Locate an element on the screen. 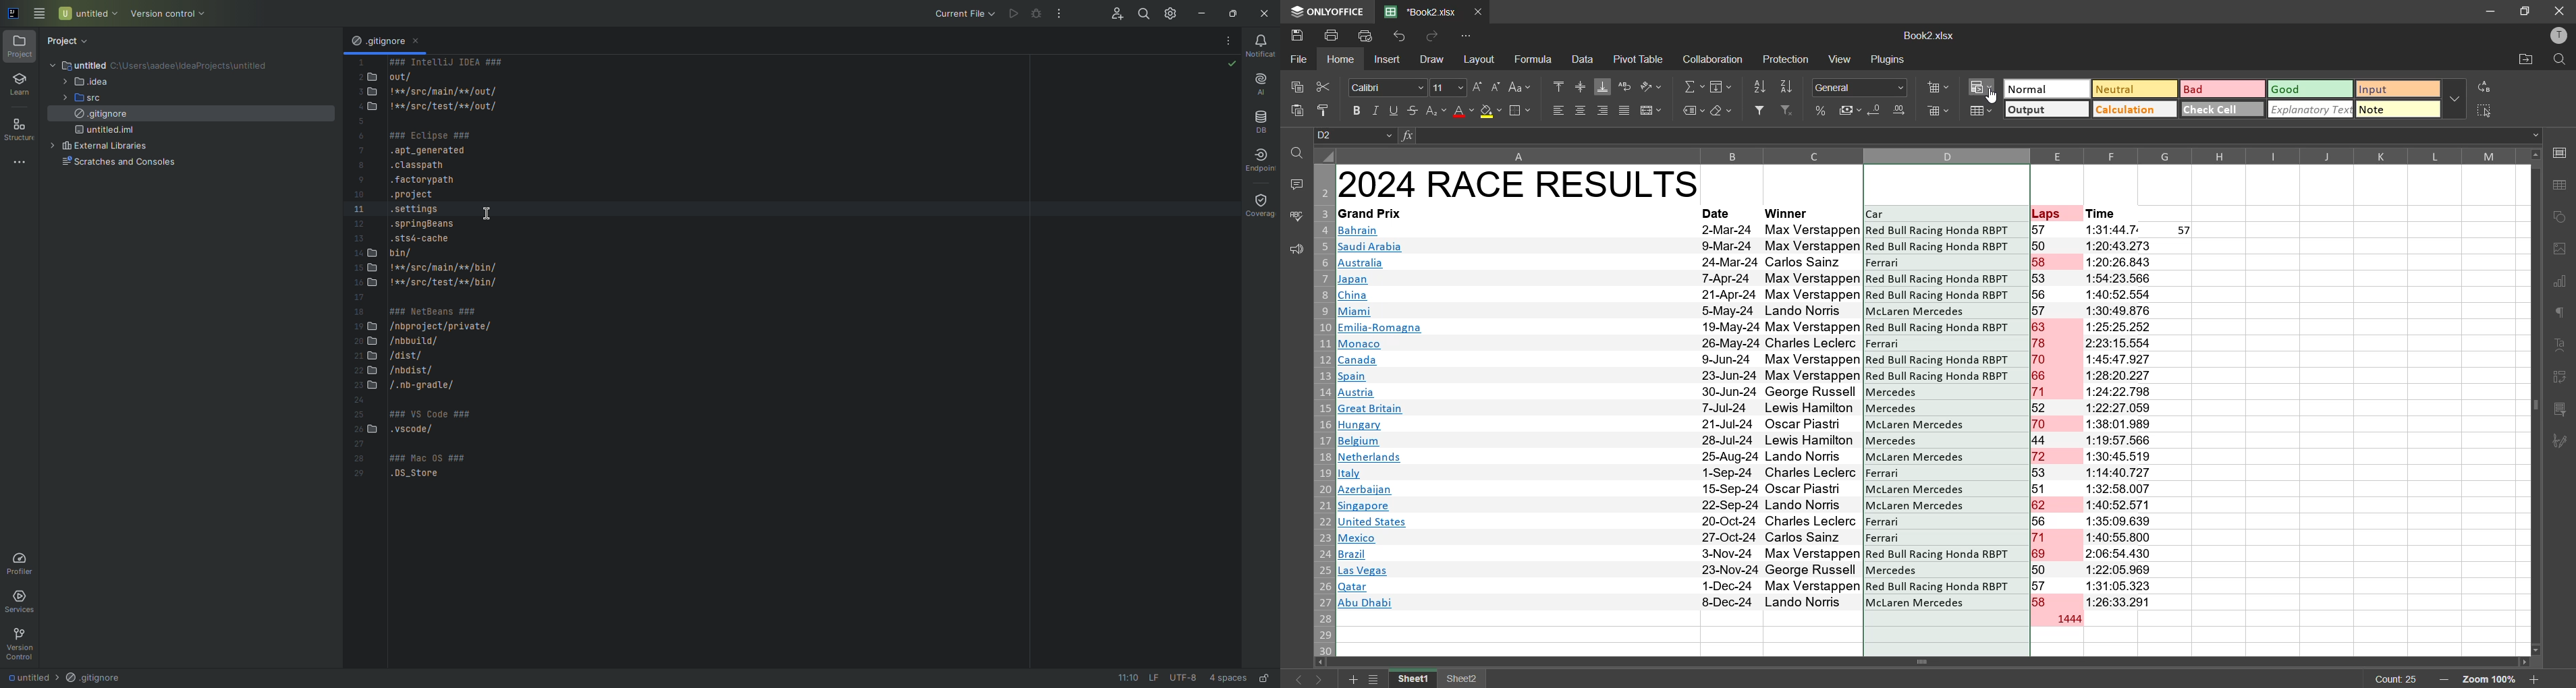 Image resolution: width=2576 pixels, height=700 pixels. Application logo is located at coordinates (12, 11).